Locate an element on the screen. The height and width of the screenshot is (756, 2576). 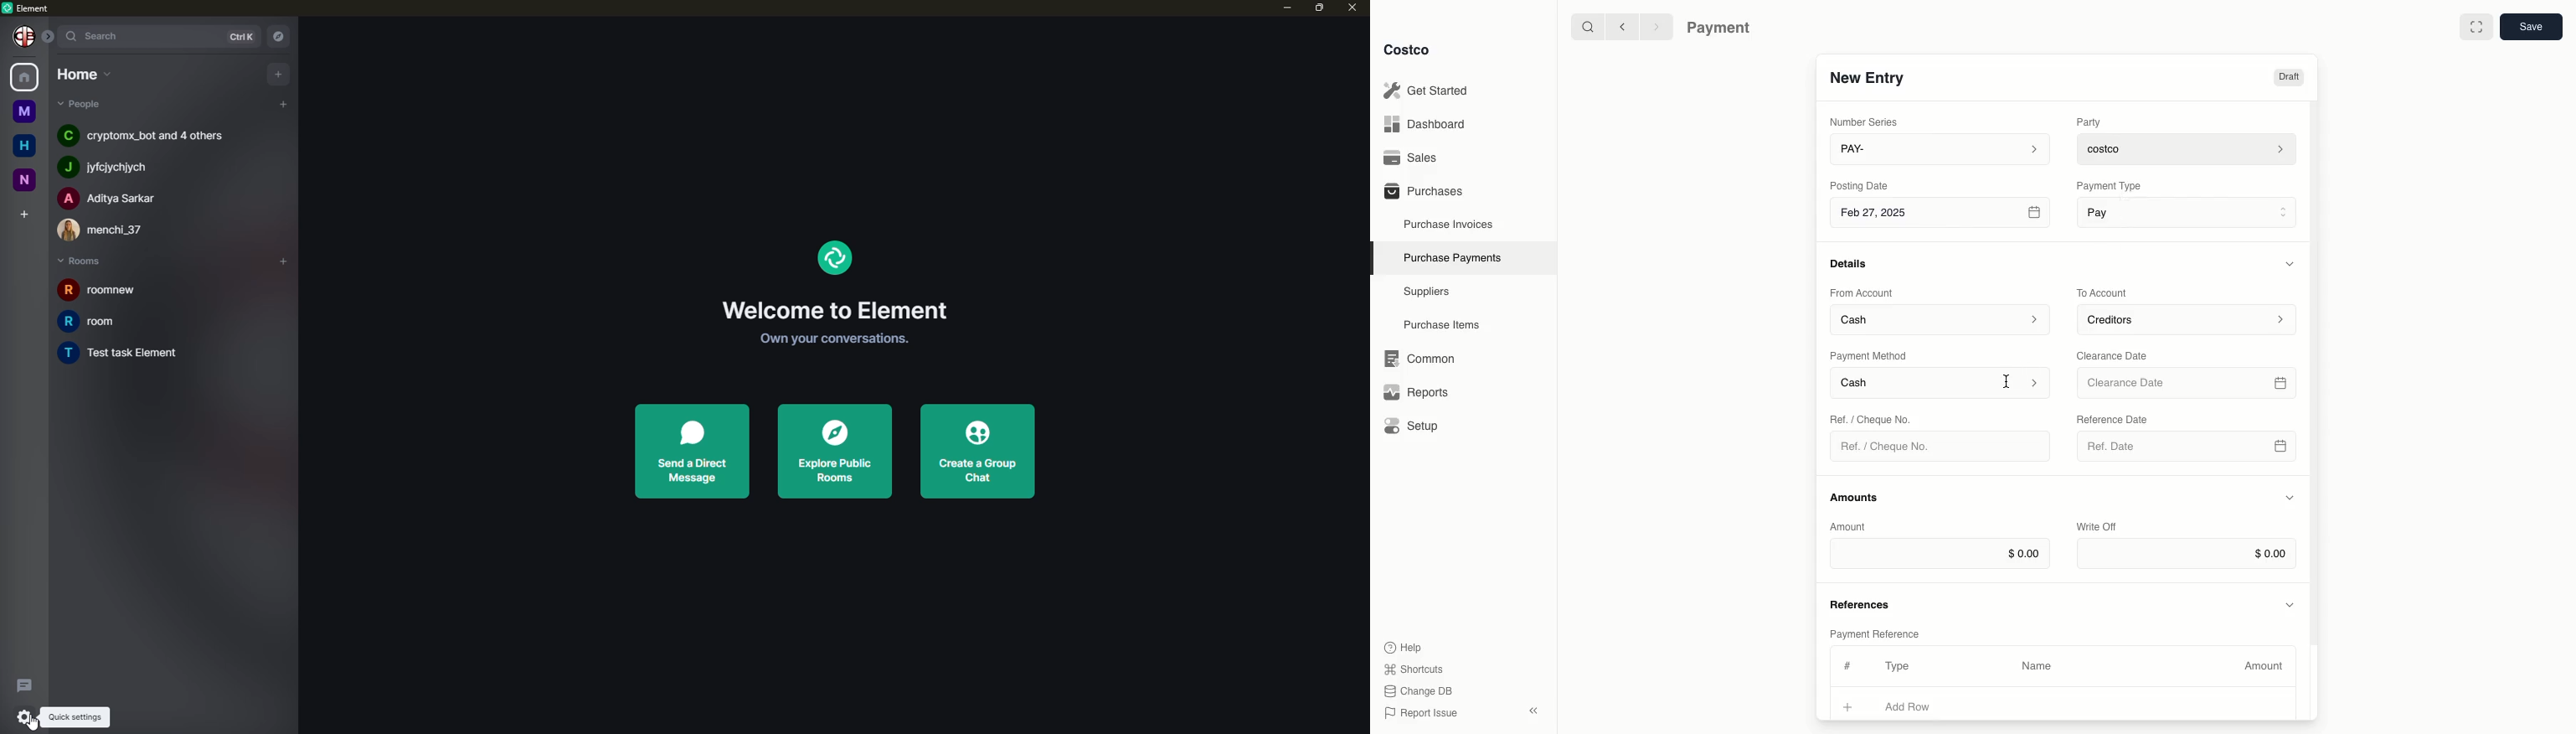
Party is located at coordinates (2092, 121).